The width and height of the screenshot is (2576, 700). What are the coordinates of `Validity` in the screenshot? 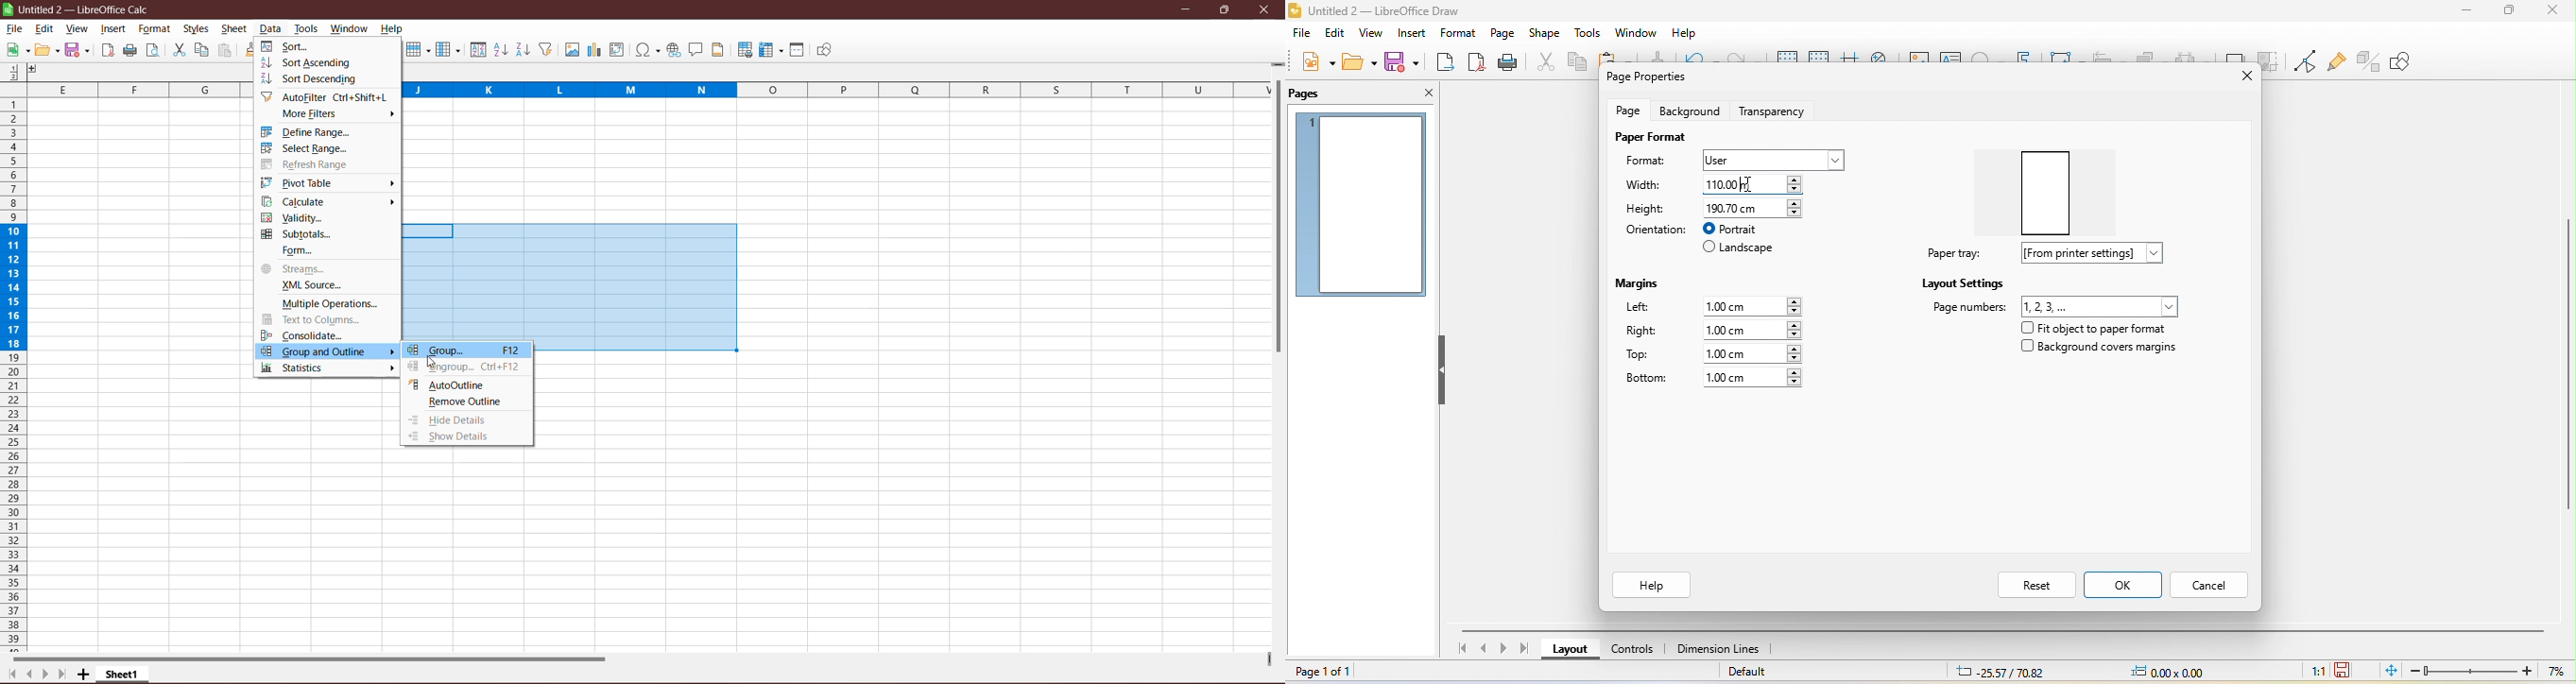 It's located at (294, 218).